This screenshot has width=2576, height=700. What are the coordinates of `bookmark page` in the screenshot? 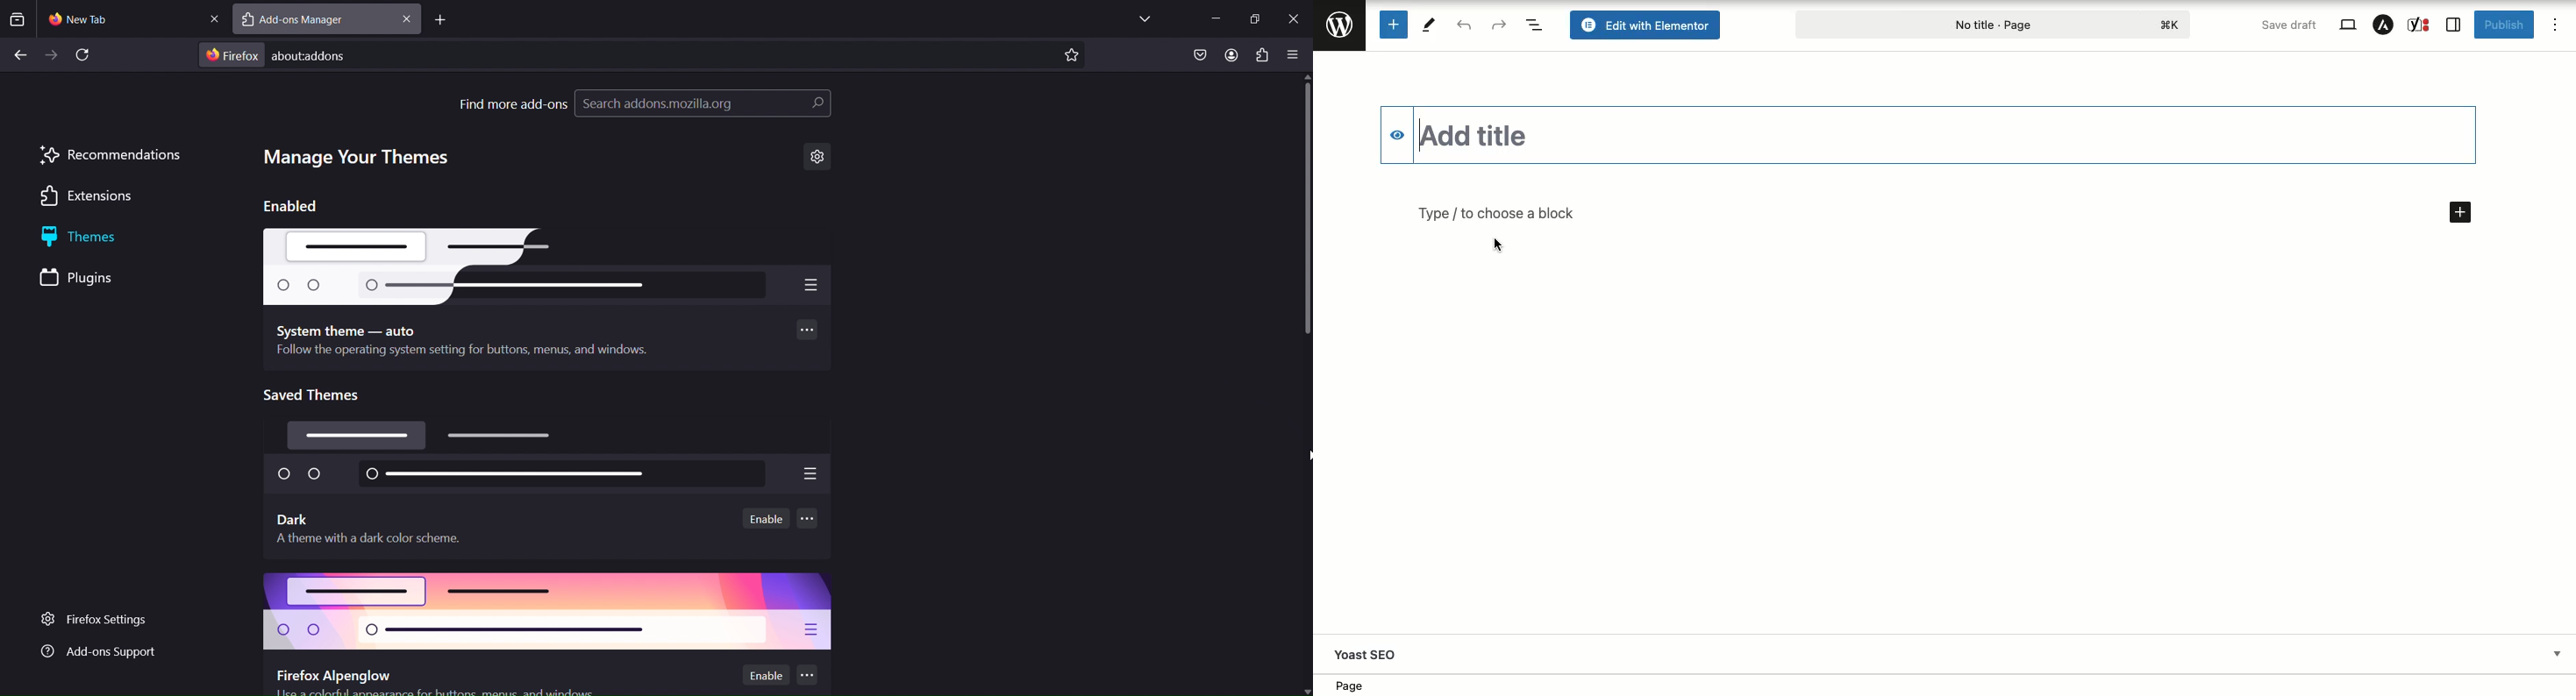 It's located at (1072, 55).